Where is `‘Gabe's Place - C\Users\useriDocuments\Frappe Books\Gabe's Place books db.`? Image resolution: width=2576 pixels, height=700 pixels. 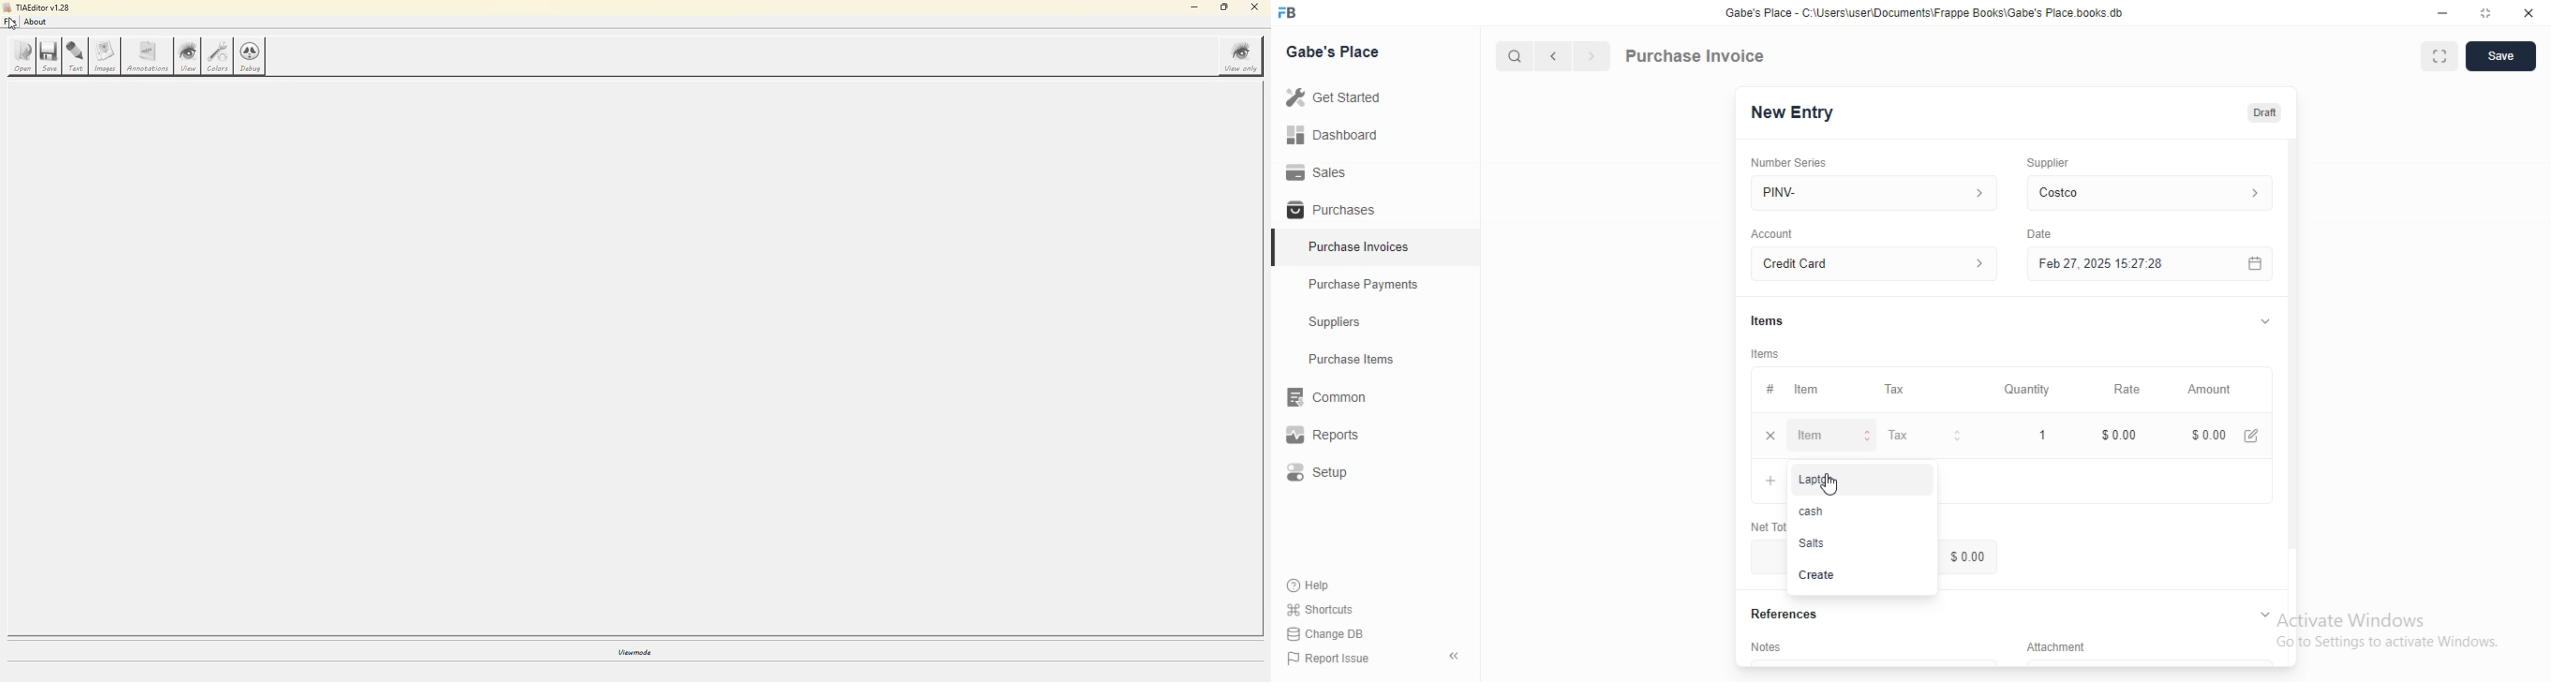
‘Gabe's Place - C\Users\useriDocuments\Frappe Books\Gabe's Place books db. is located at coordinates (1924, 12).